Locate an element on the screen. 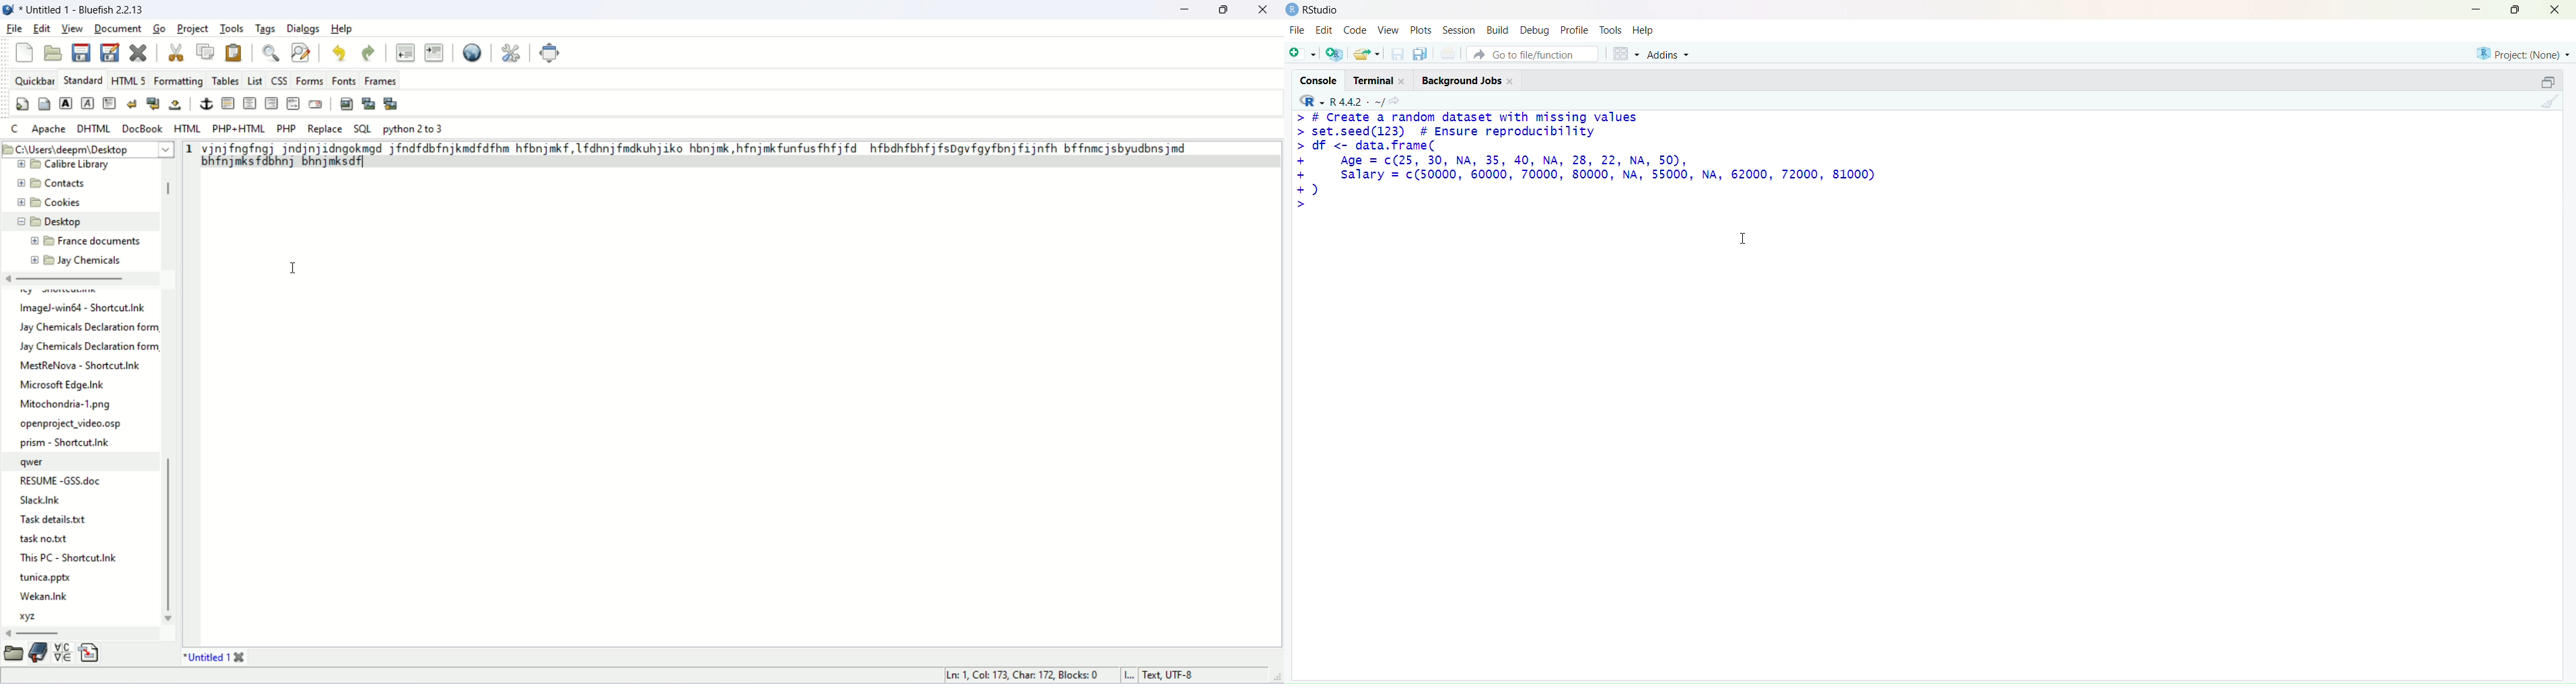  Ln: 1, Cok 173, Char: 172, Blocks: 0 is located at coordinates (1026, 673).